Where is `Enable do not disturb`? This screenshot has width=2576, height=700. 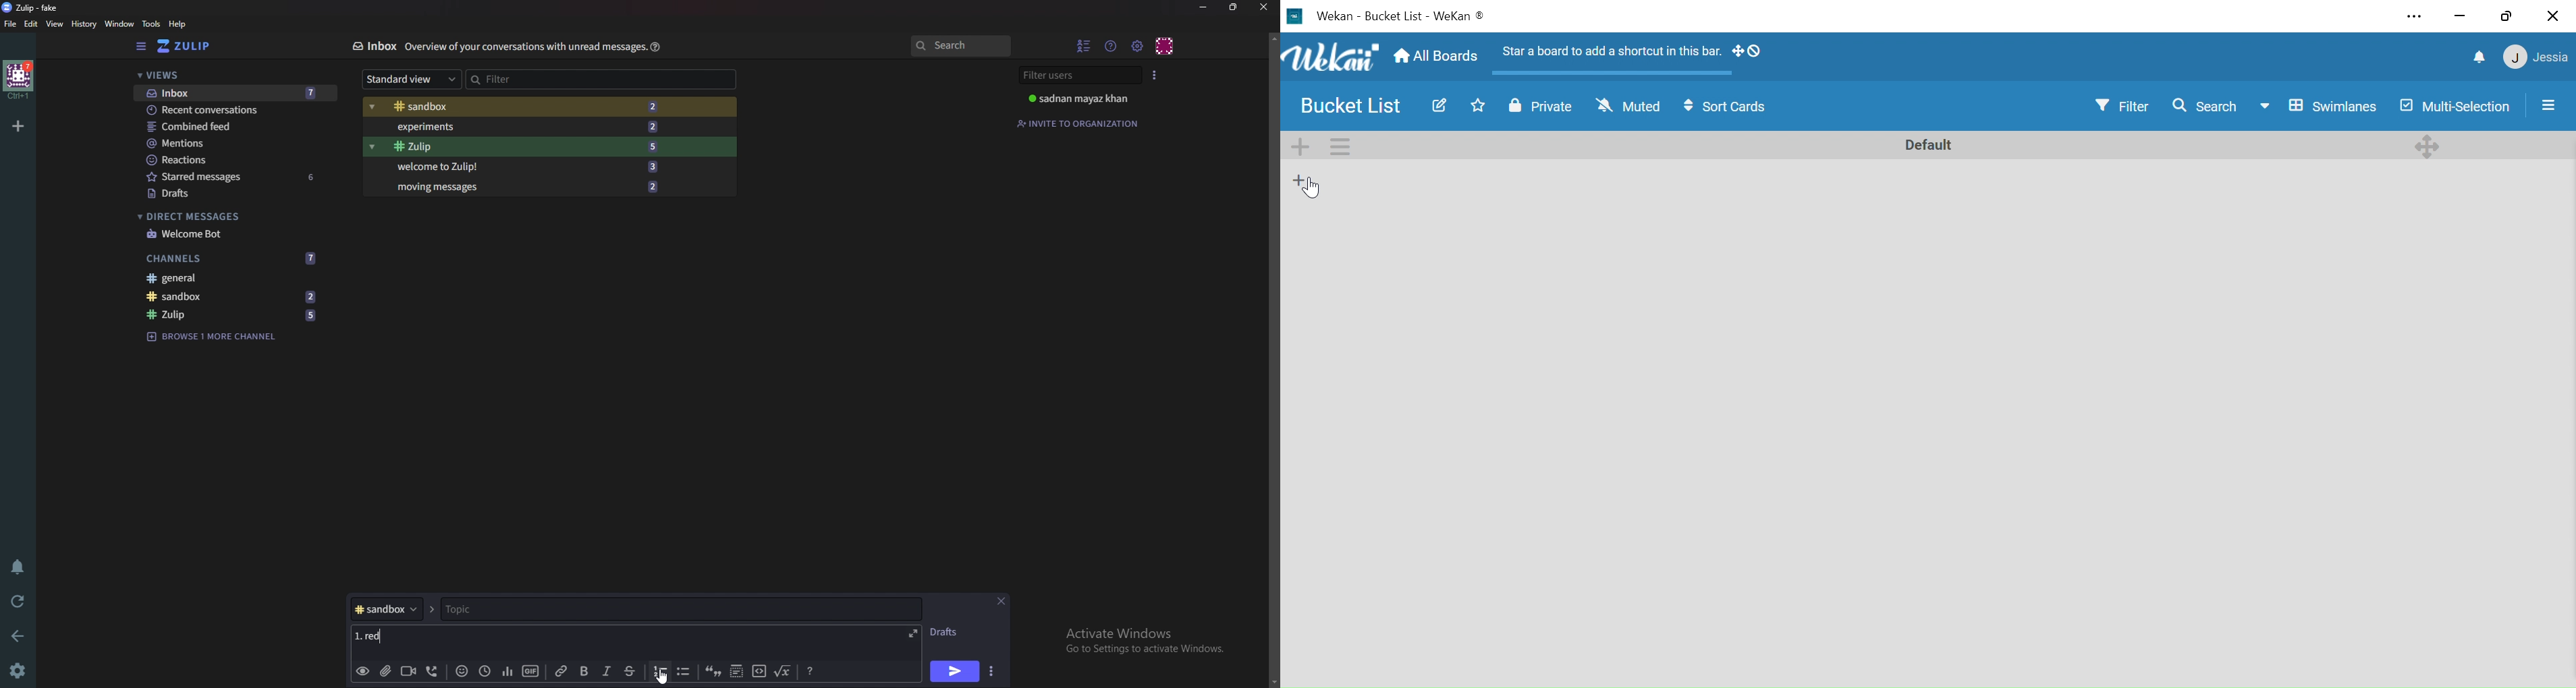
Enable do not disturb is located at coordinates (16, 567).